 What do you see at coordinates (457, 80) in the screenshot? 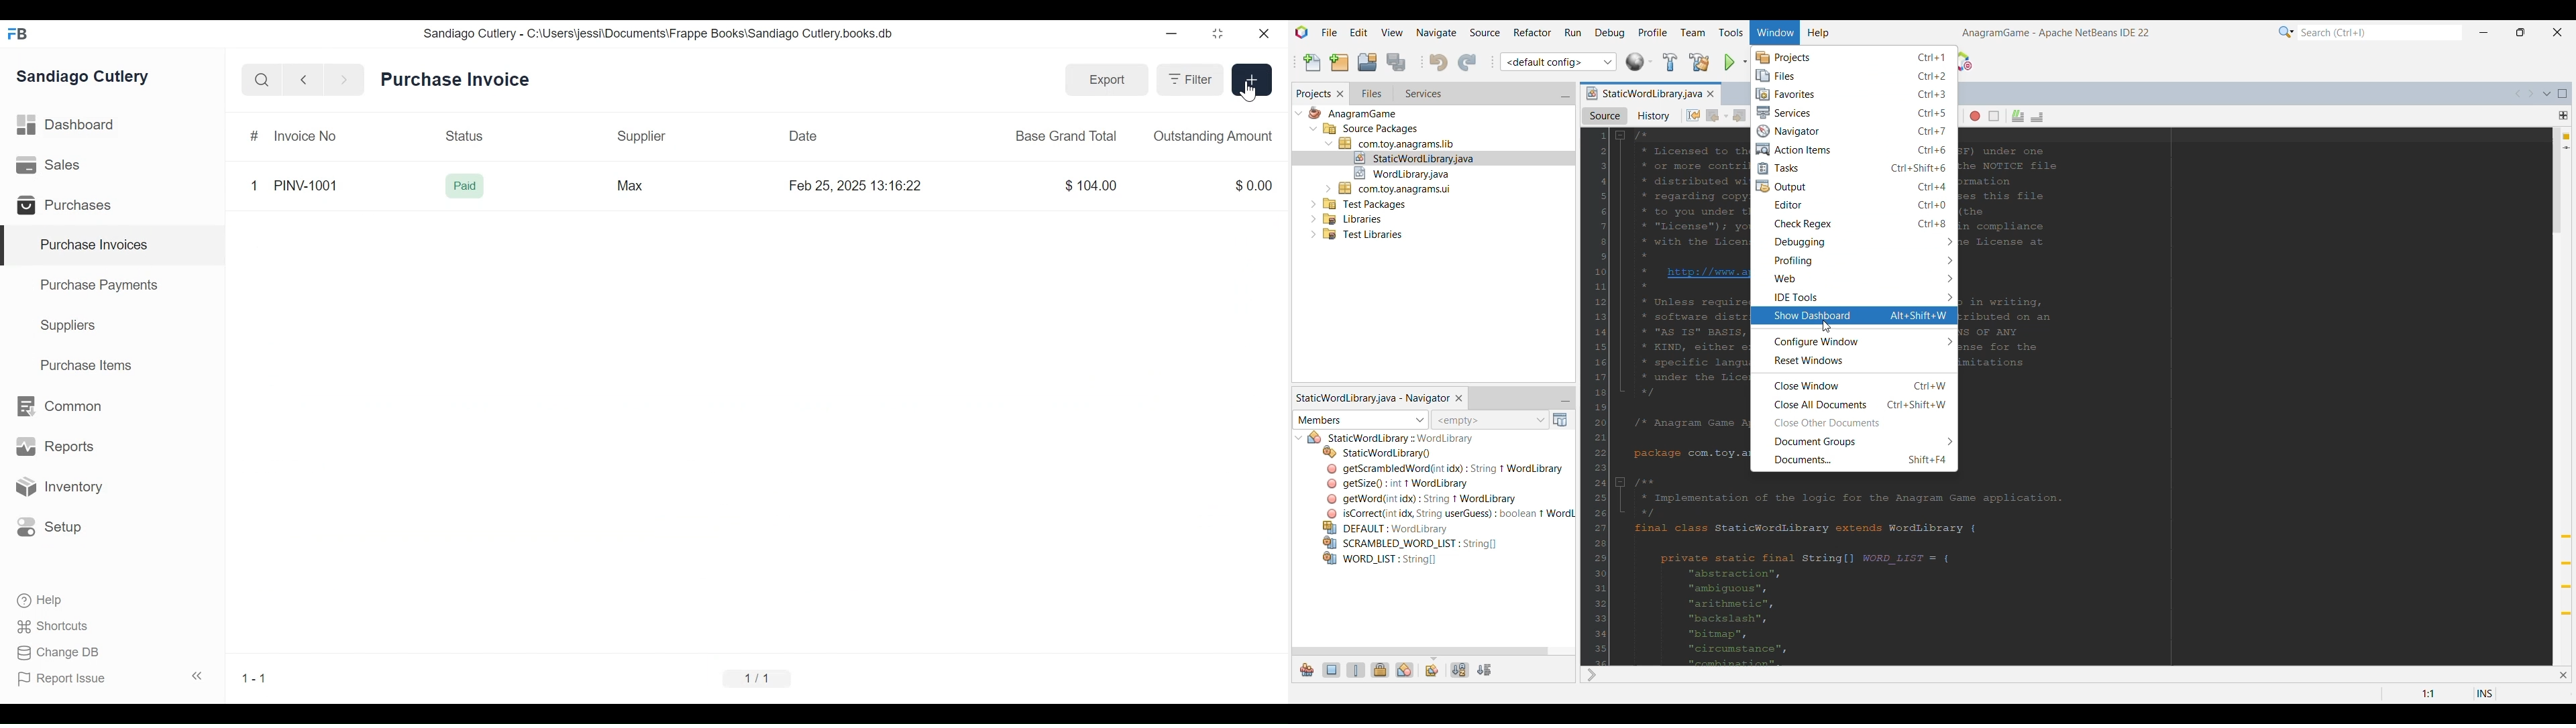
I see `Purchase Invoice` at bounding box center [457, 80].